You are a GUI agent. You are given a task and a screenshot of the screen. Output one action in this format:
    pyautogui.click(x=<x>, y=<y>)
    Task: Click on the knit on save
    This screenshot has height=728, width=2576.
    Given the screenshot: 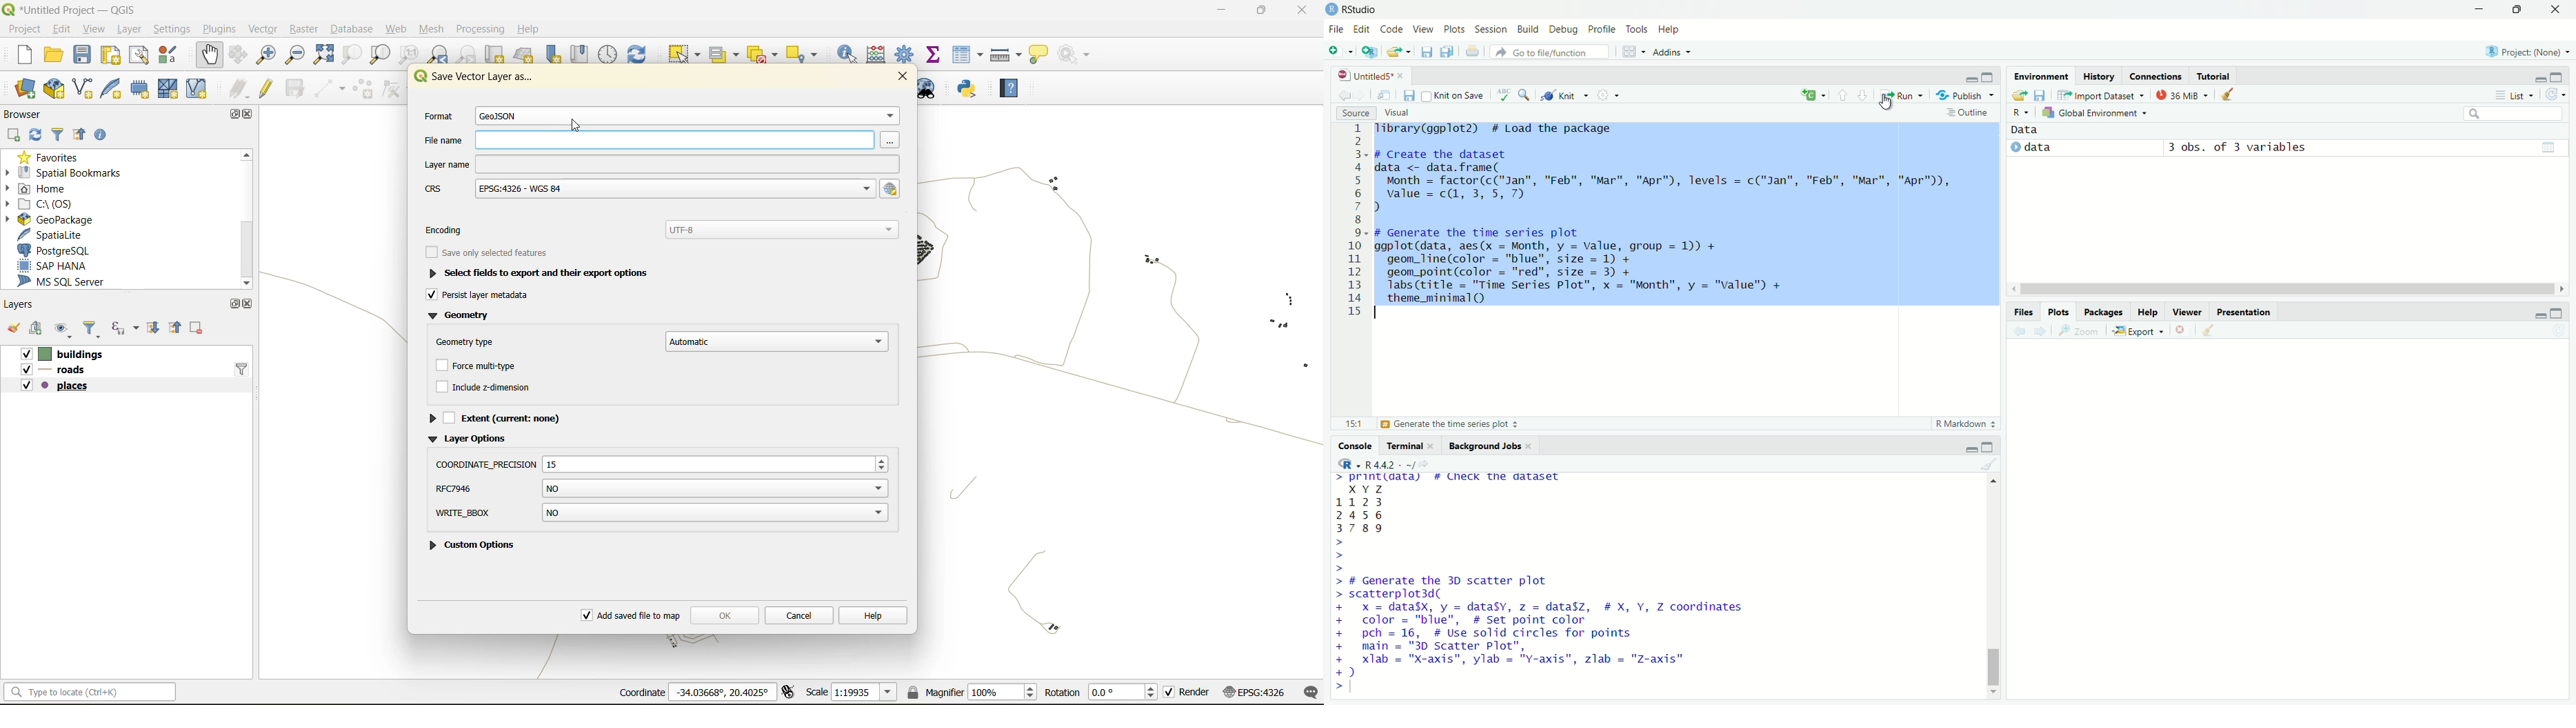 What is the action you would take?
    pyautogui.click(x=1453, y=95)
    